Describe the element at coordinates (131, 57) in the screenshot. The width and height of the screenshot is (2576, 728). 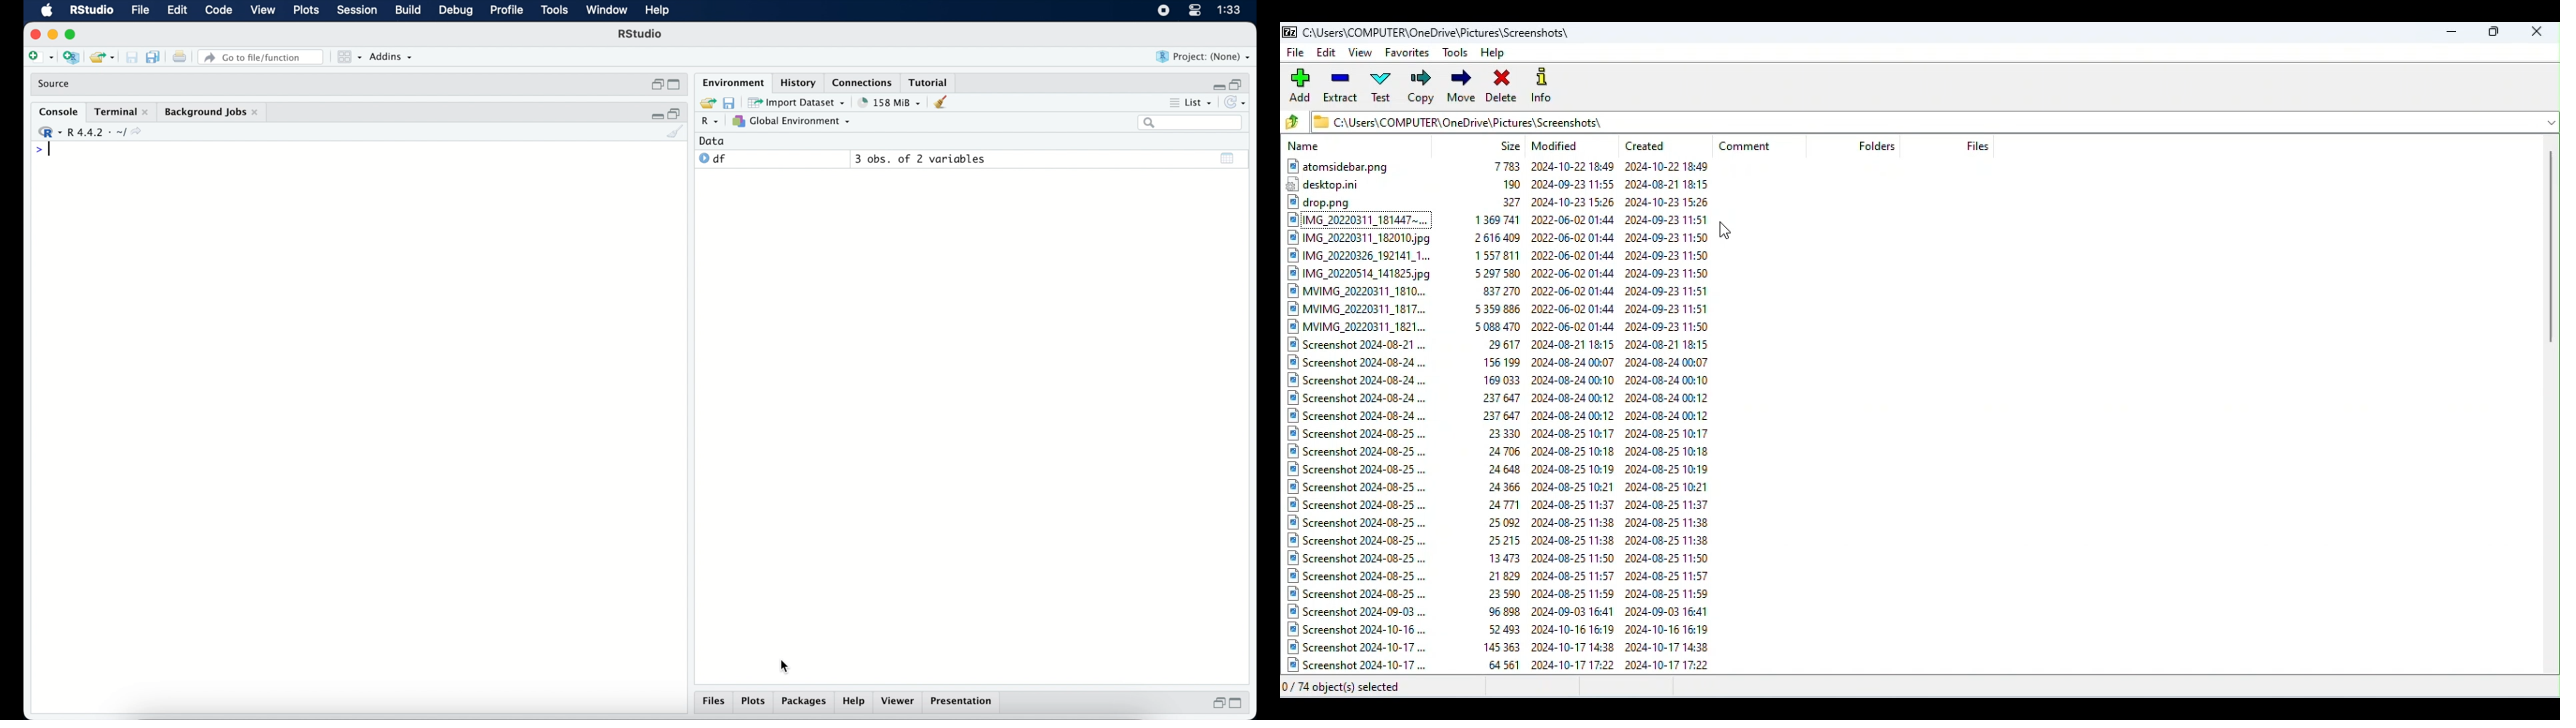
I see `print` at that location.